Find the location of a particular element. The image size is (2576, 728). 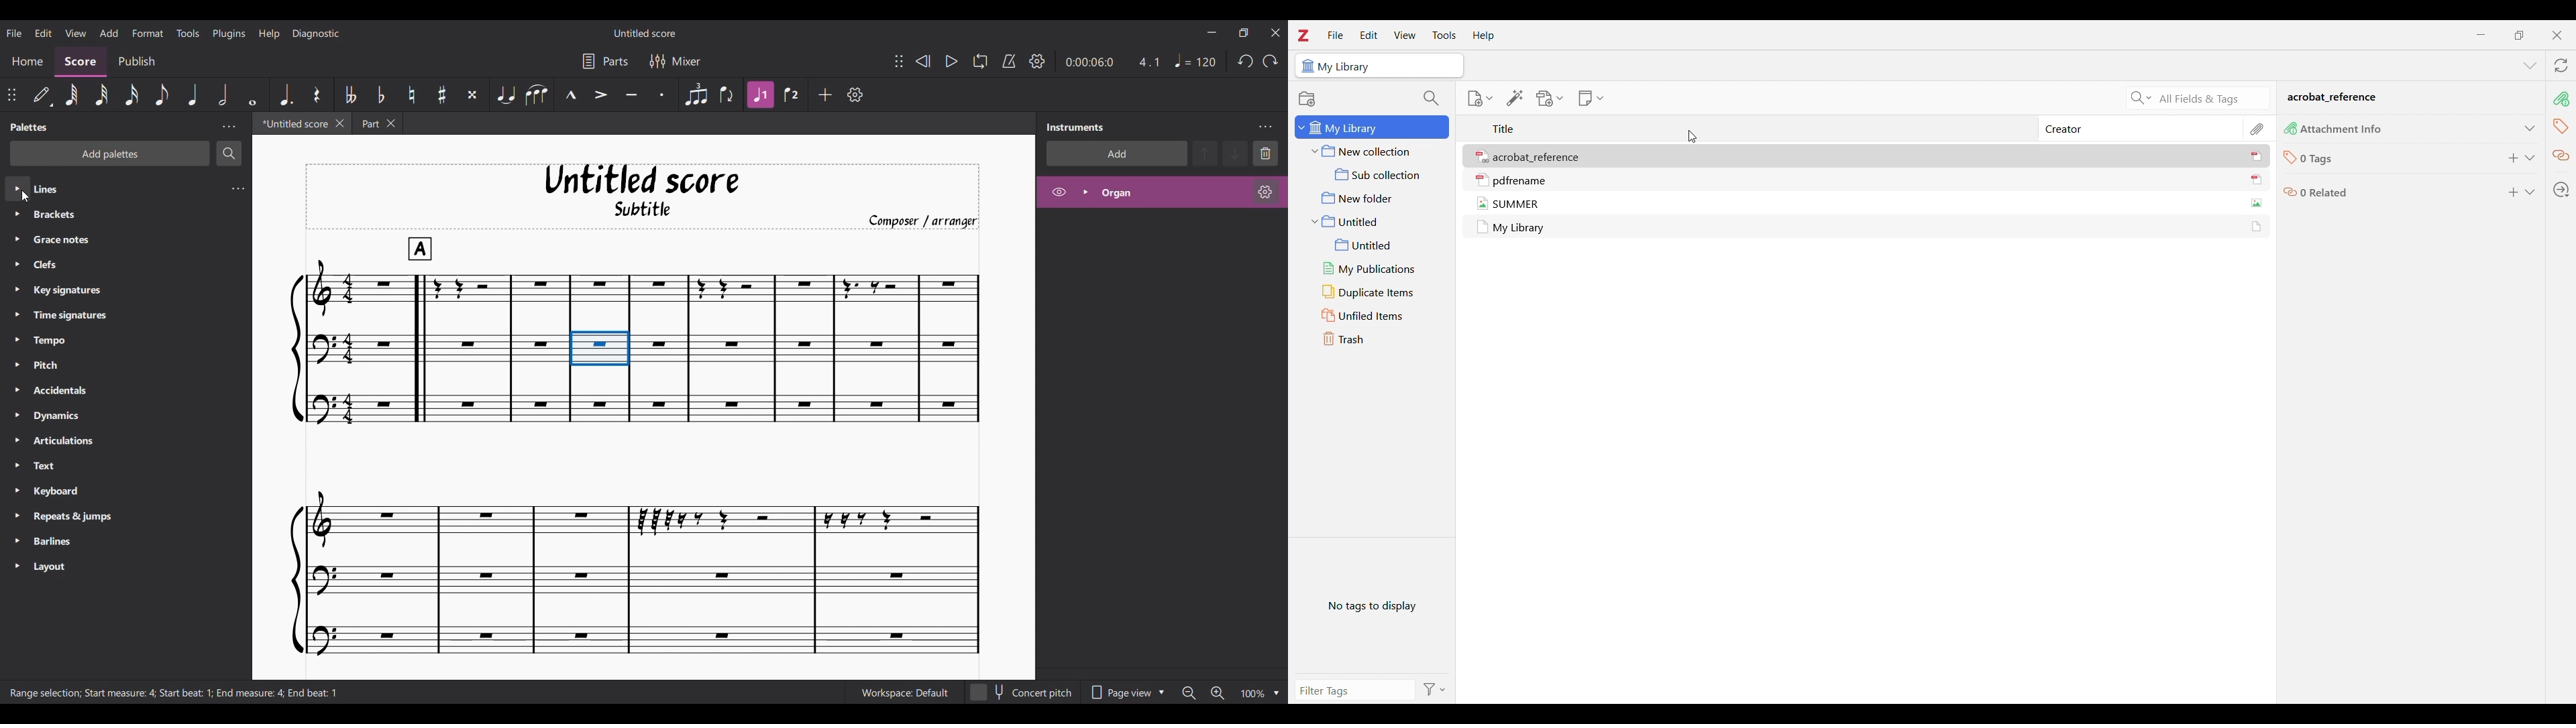

My library highlighted after selecting it is located at coordinates (1373, 127).